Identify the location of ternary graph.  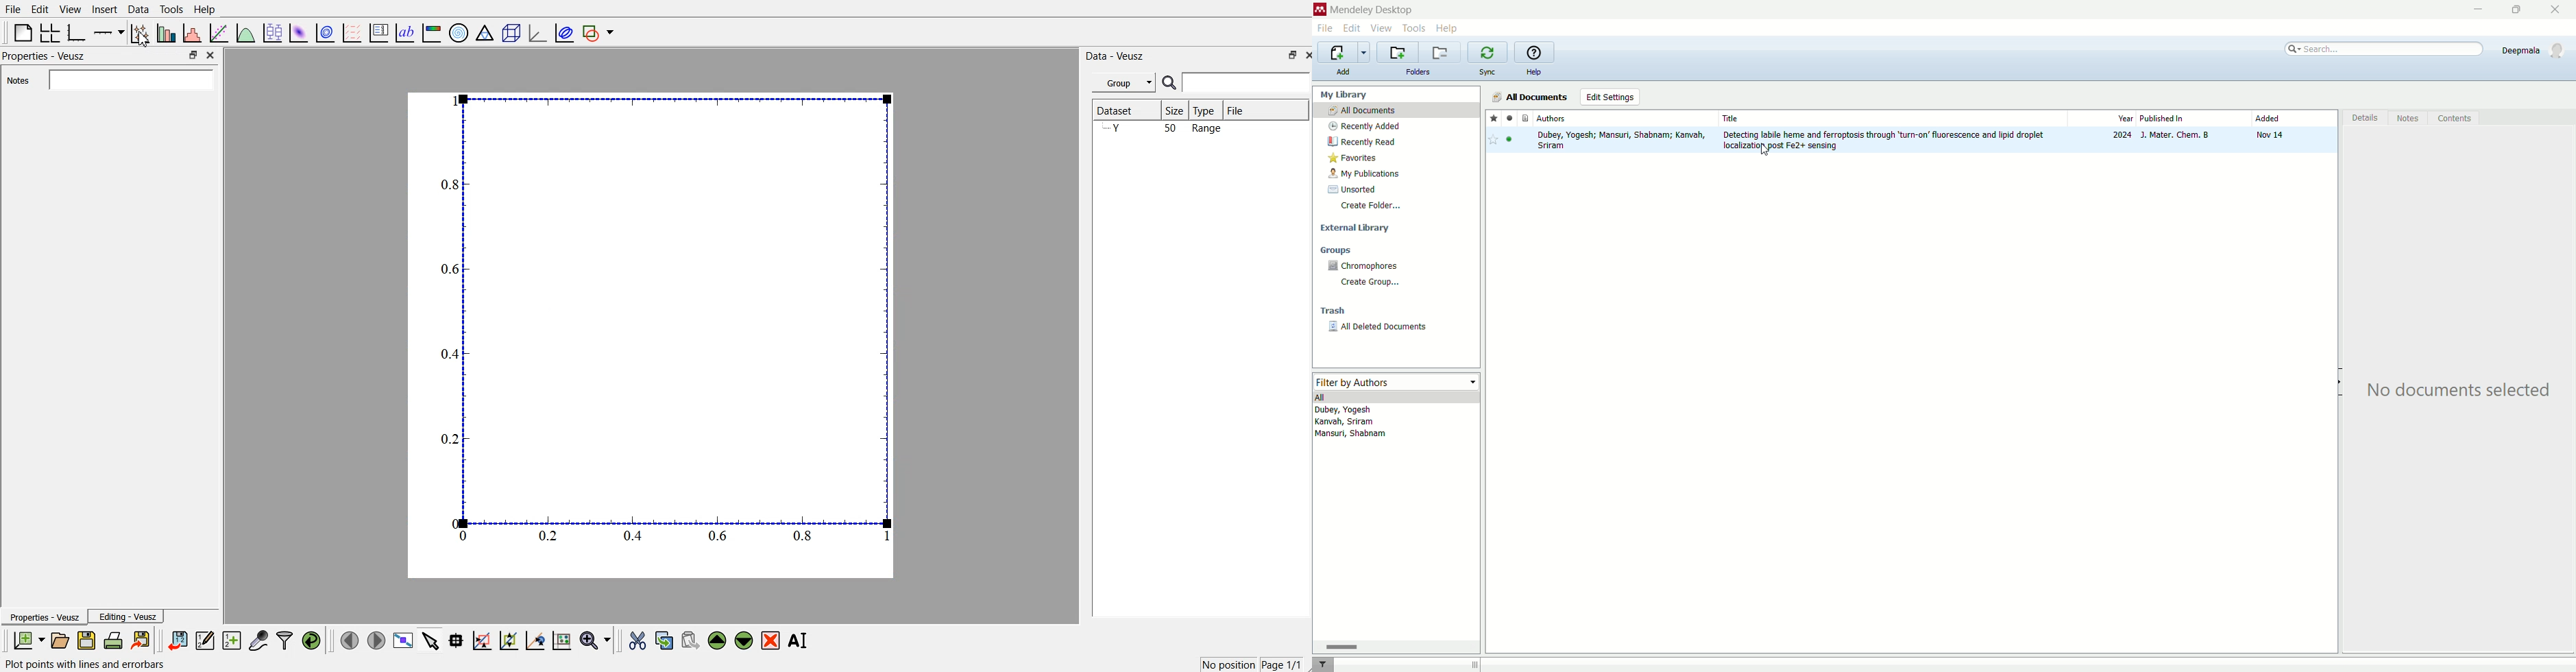
(485, 32).